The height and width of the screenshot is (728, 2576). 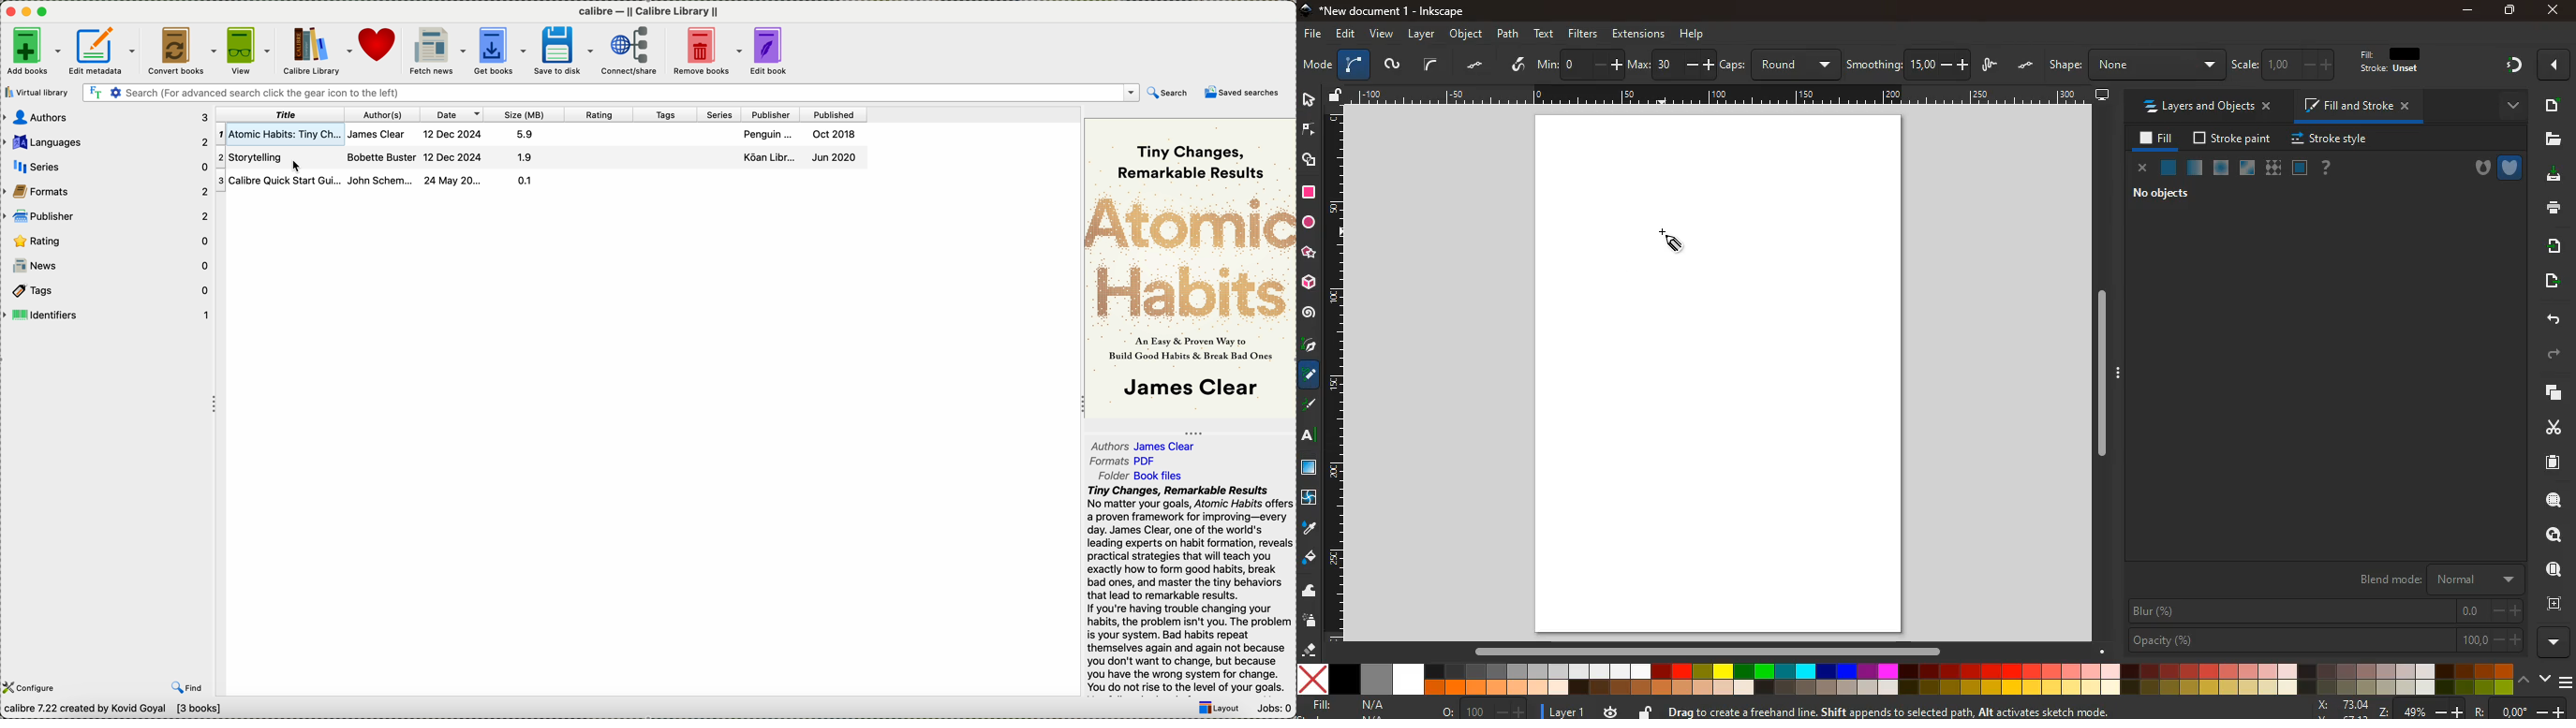 What do you see at coordinates (108, 140) in the screenshot?
I see `languages` at bounding box center [108, 140].